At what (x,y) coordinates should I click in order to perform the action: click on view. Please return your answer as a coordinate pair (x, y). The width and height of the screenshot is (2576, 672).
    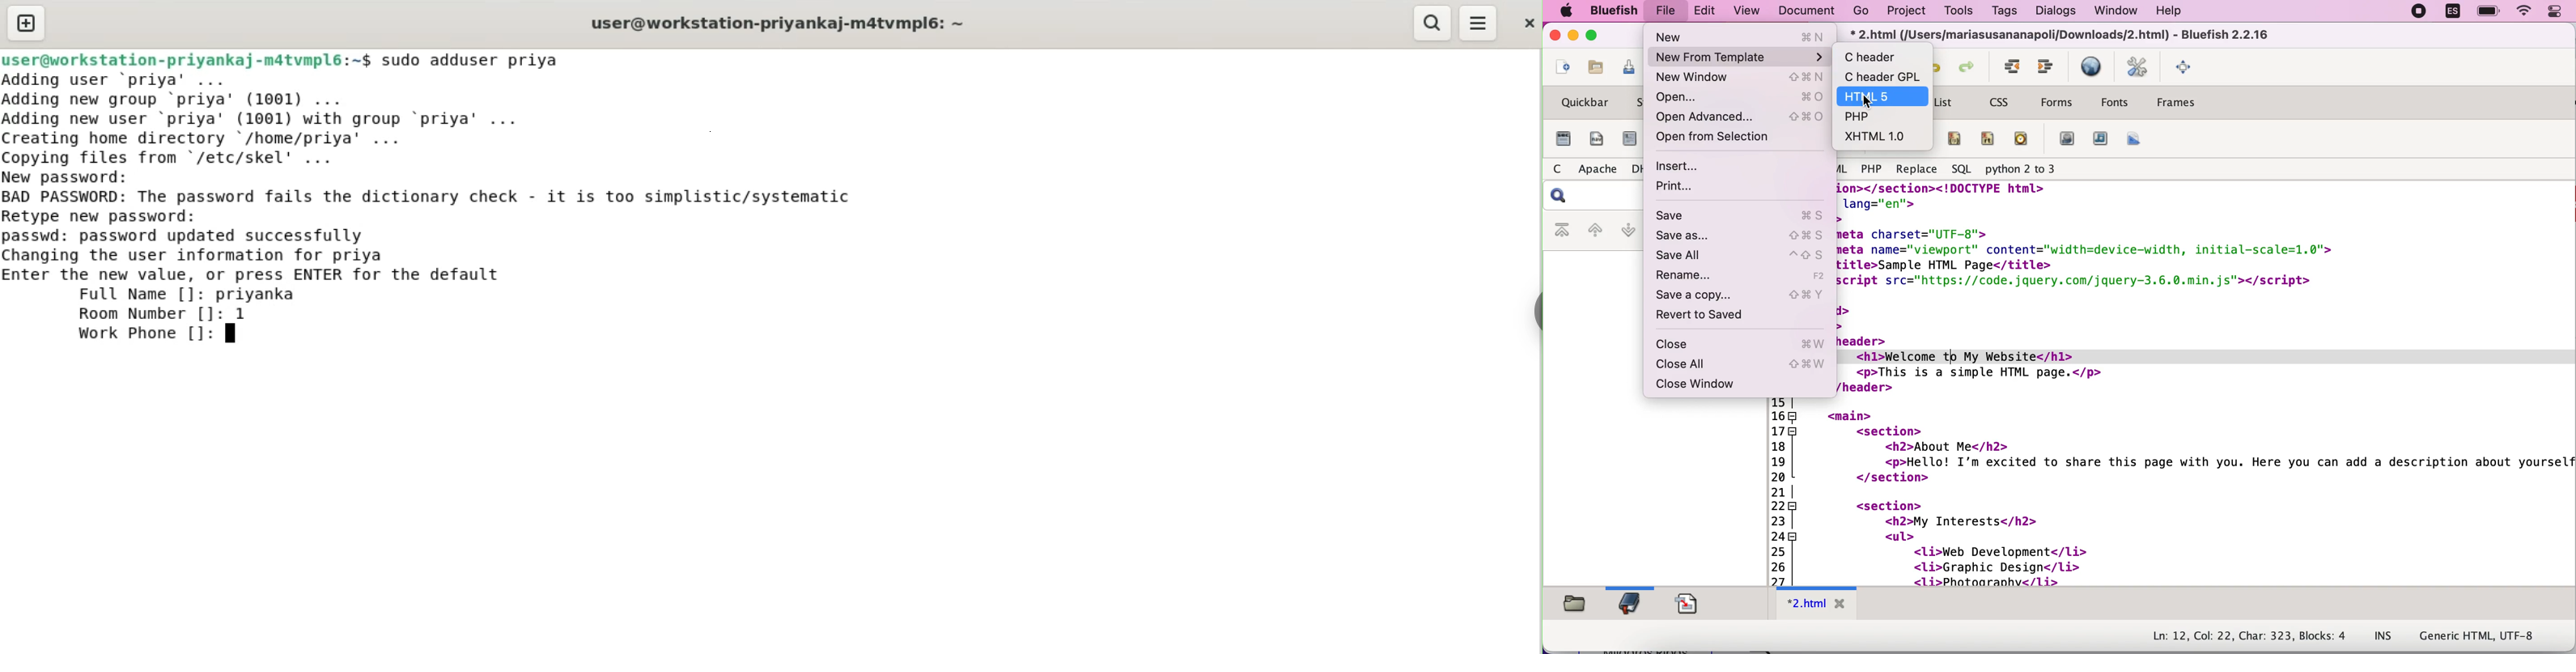
    Looking at the image, I should click on (1746, 11).